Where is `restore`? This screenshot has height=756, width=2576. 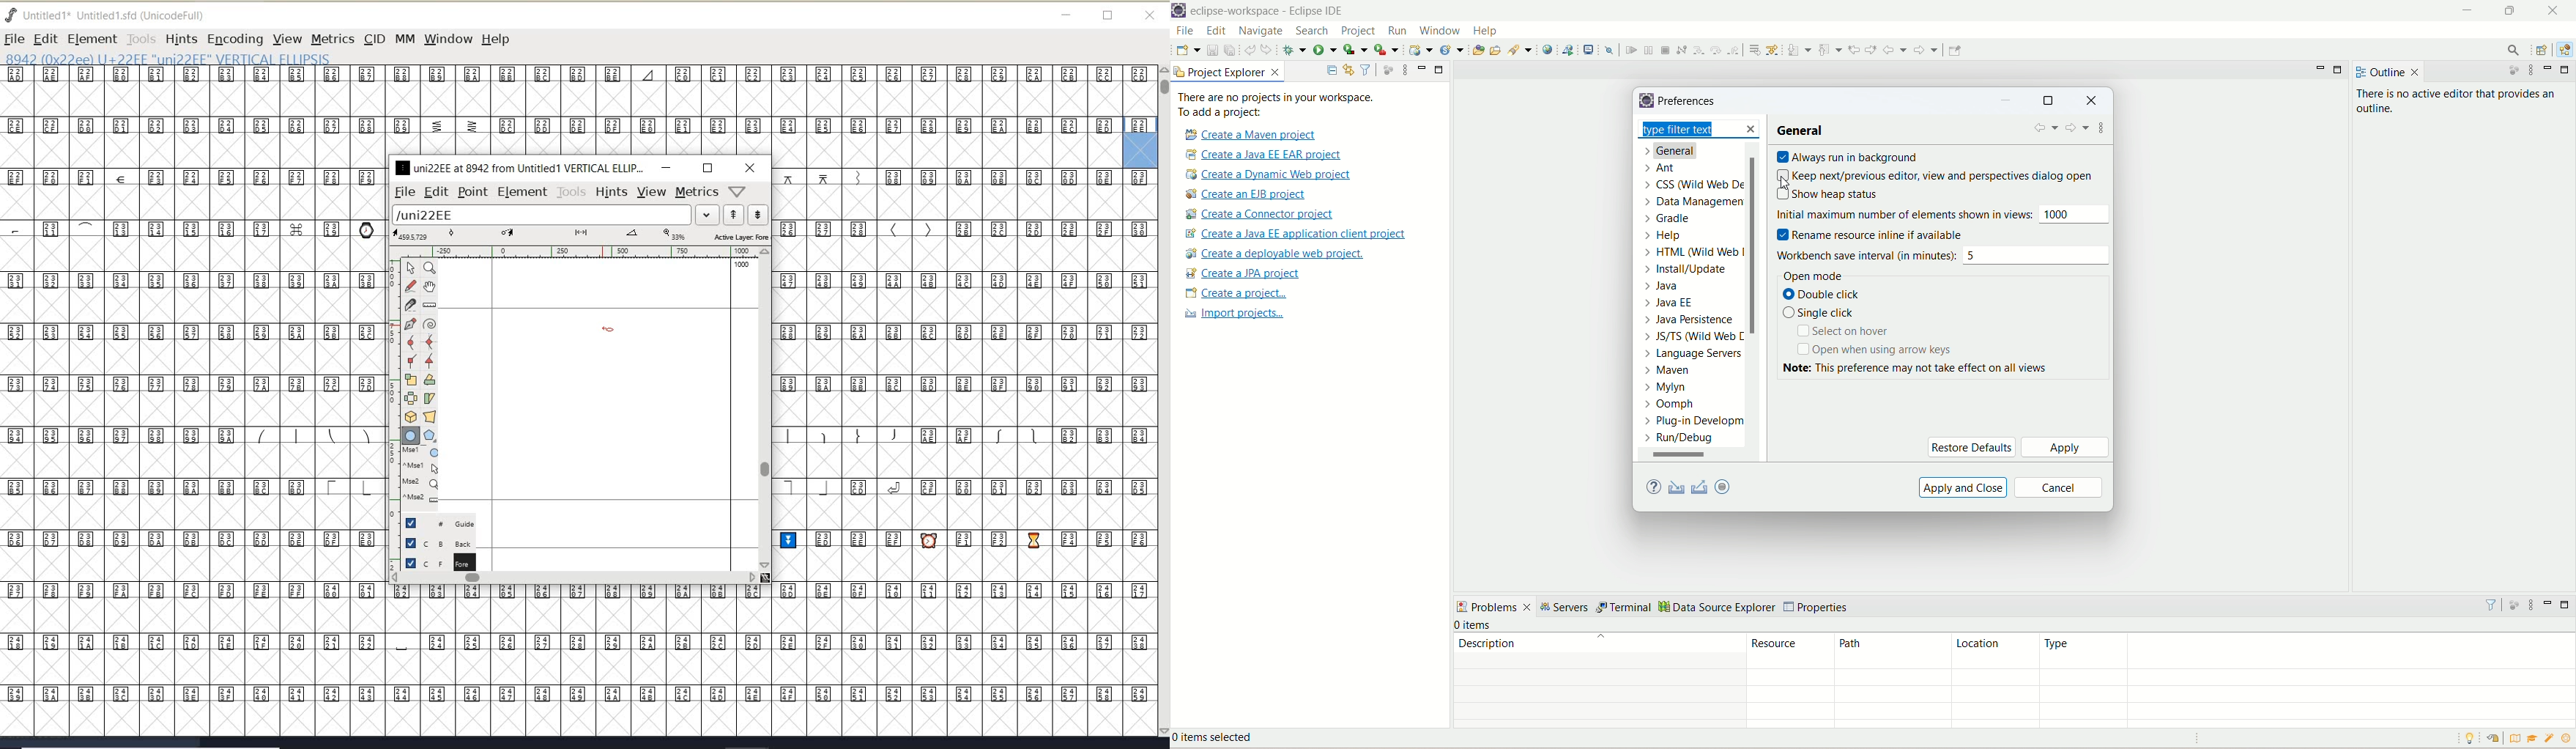 restore is located at coordinates (708, 168).